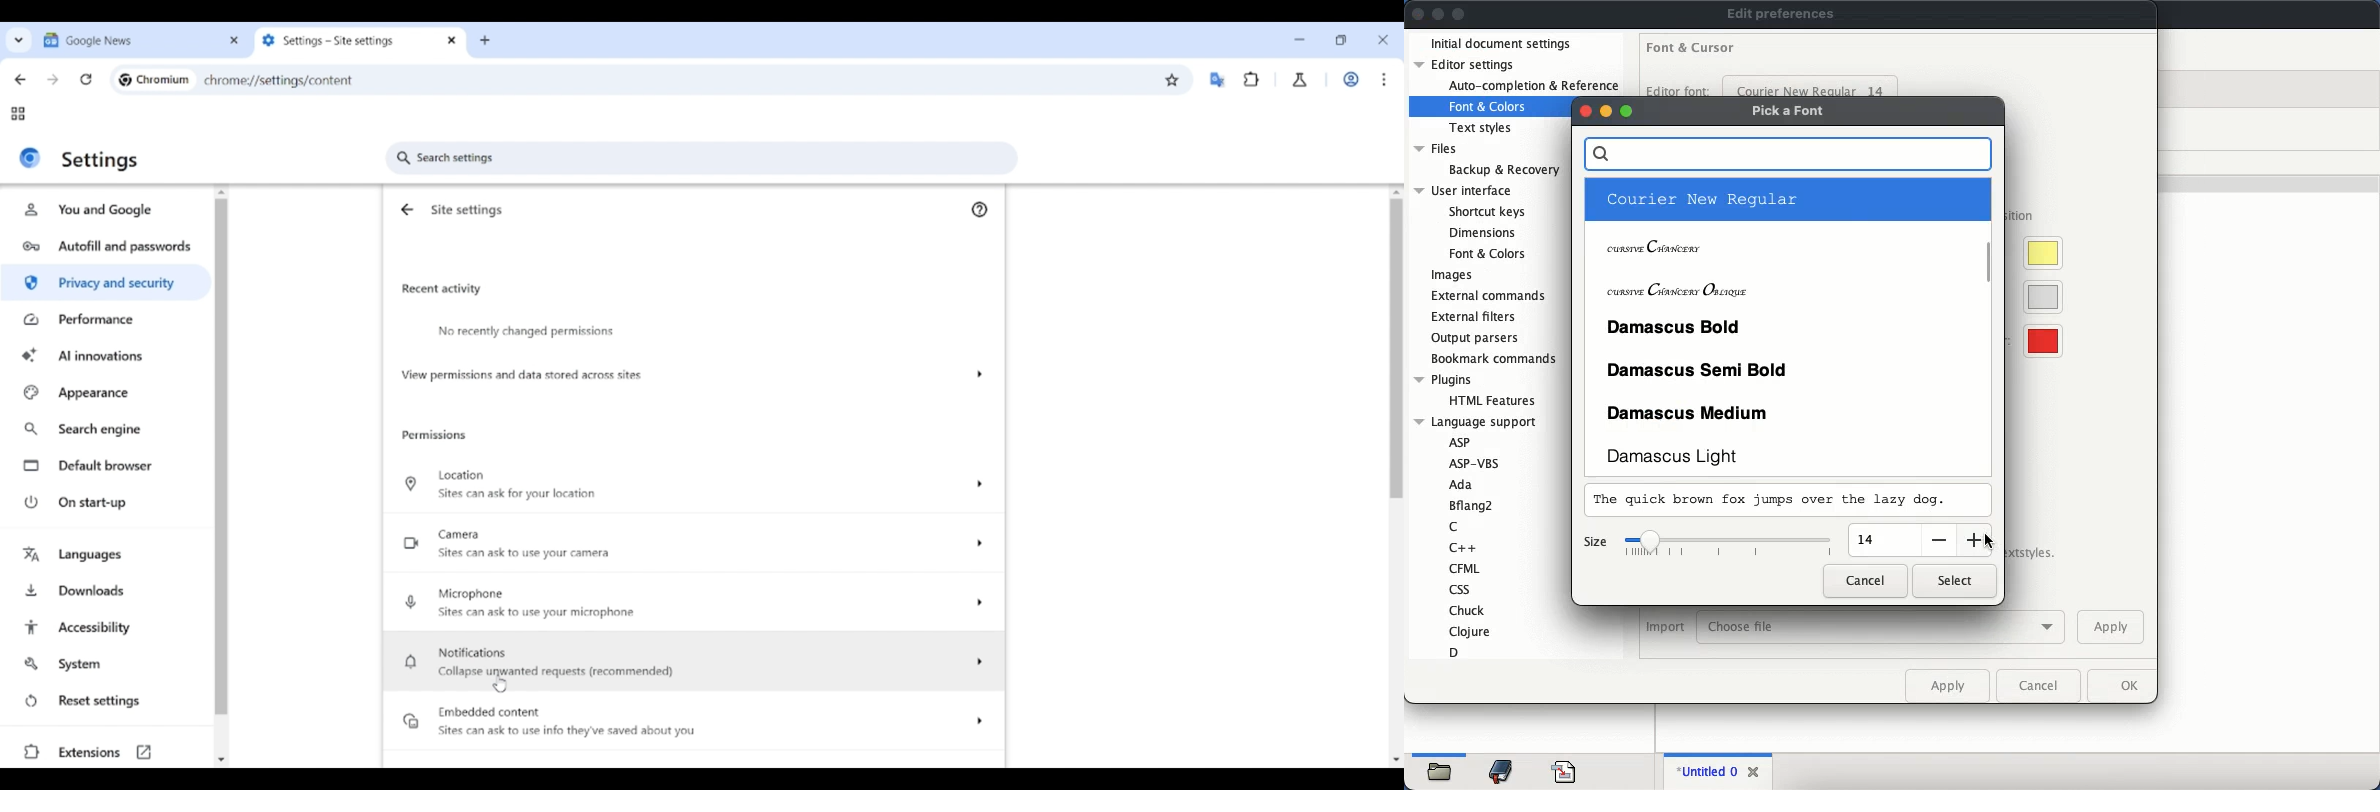 This screenshot has width=2380, height=812. Describe the element at coordinates (1418, 13) in the screenshot. I see `close` at that location.